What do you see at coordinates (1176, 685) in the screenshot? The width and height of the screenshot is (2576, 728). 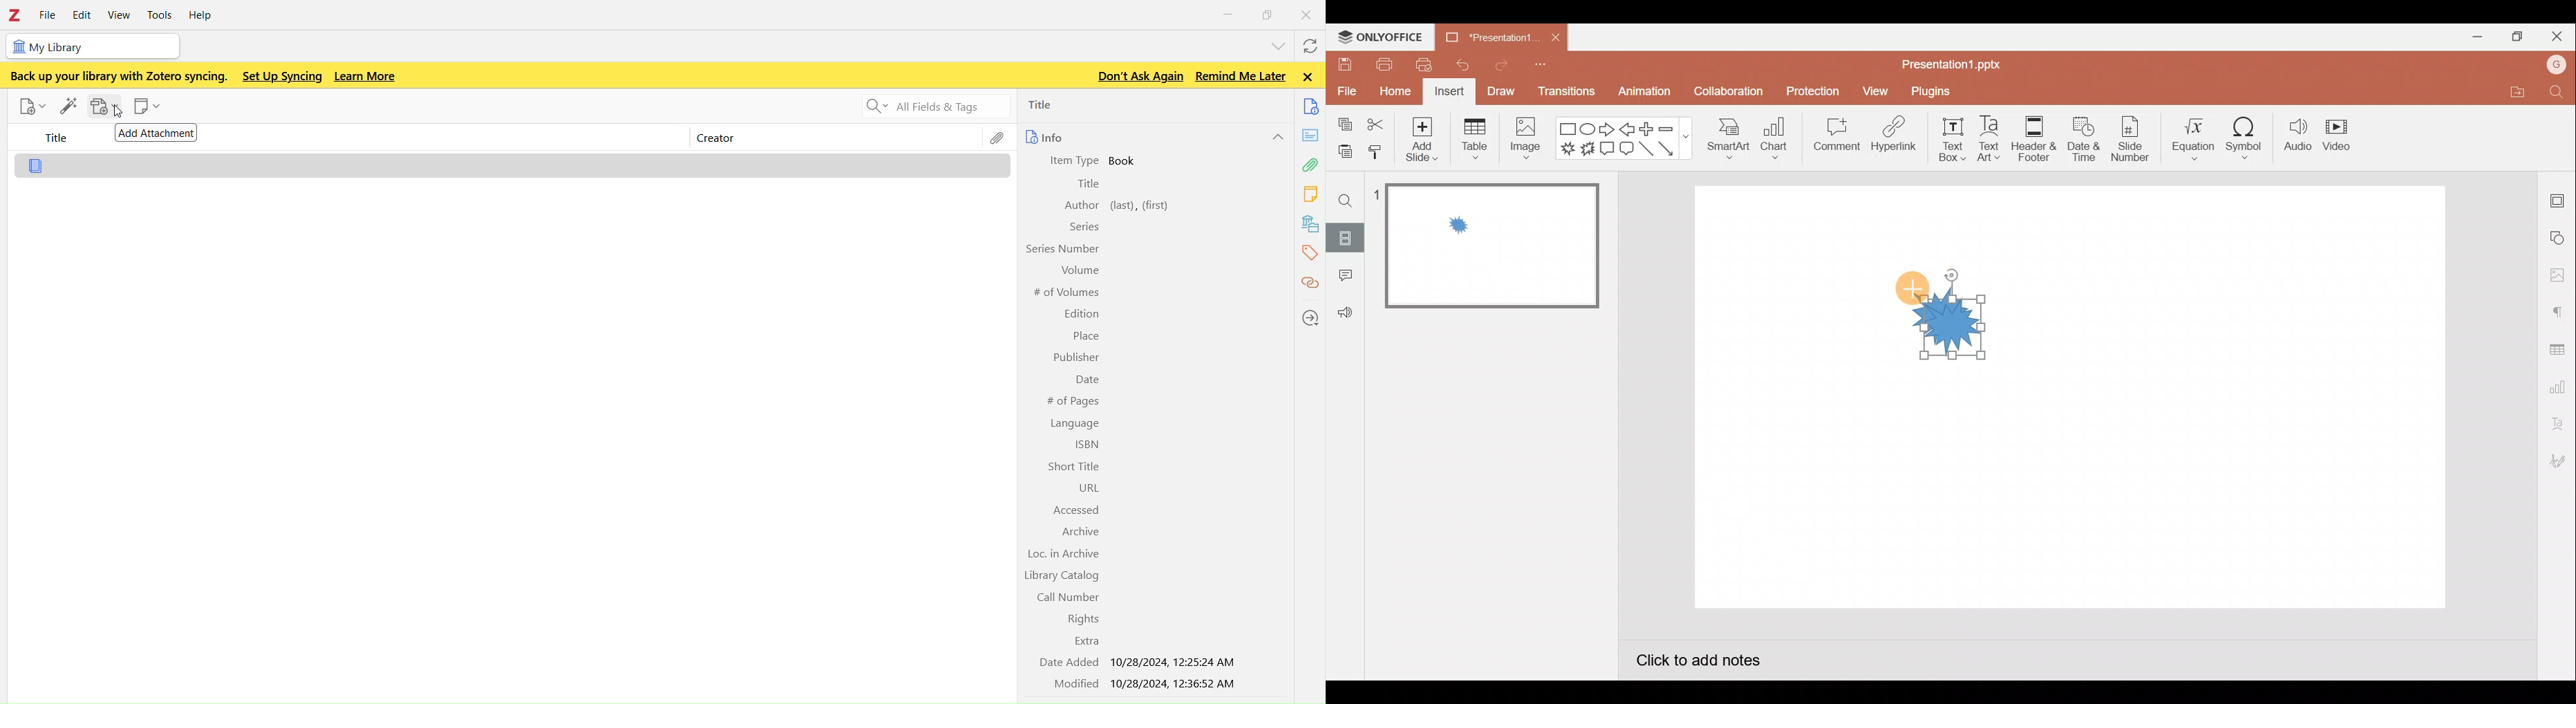 I see ` 10/28/2024, 12:36:52 AM` at bounding box center [1176, 685].